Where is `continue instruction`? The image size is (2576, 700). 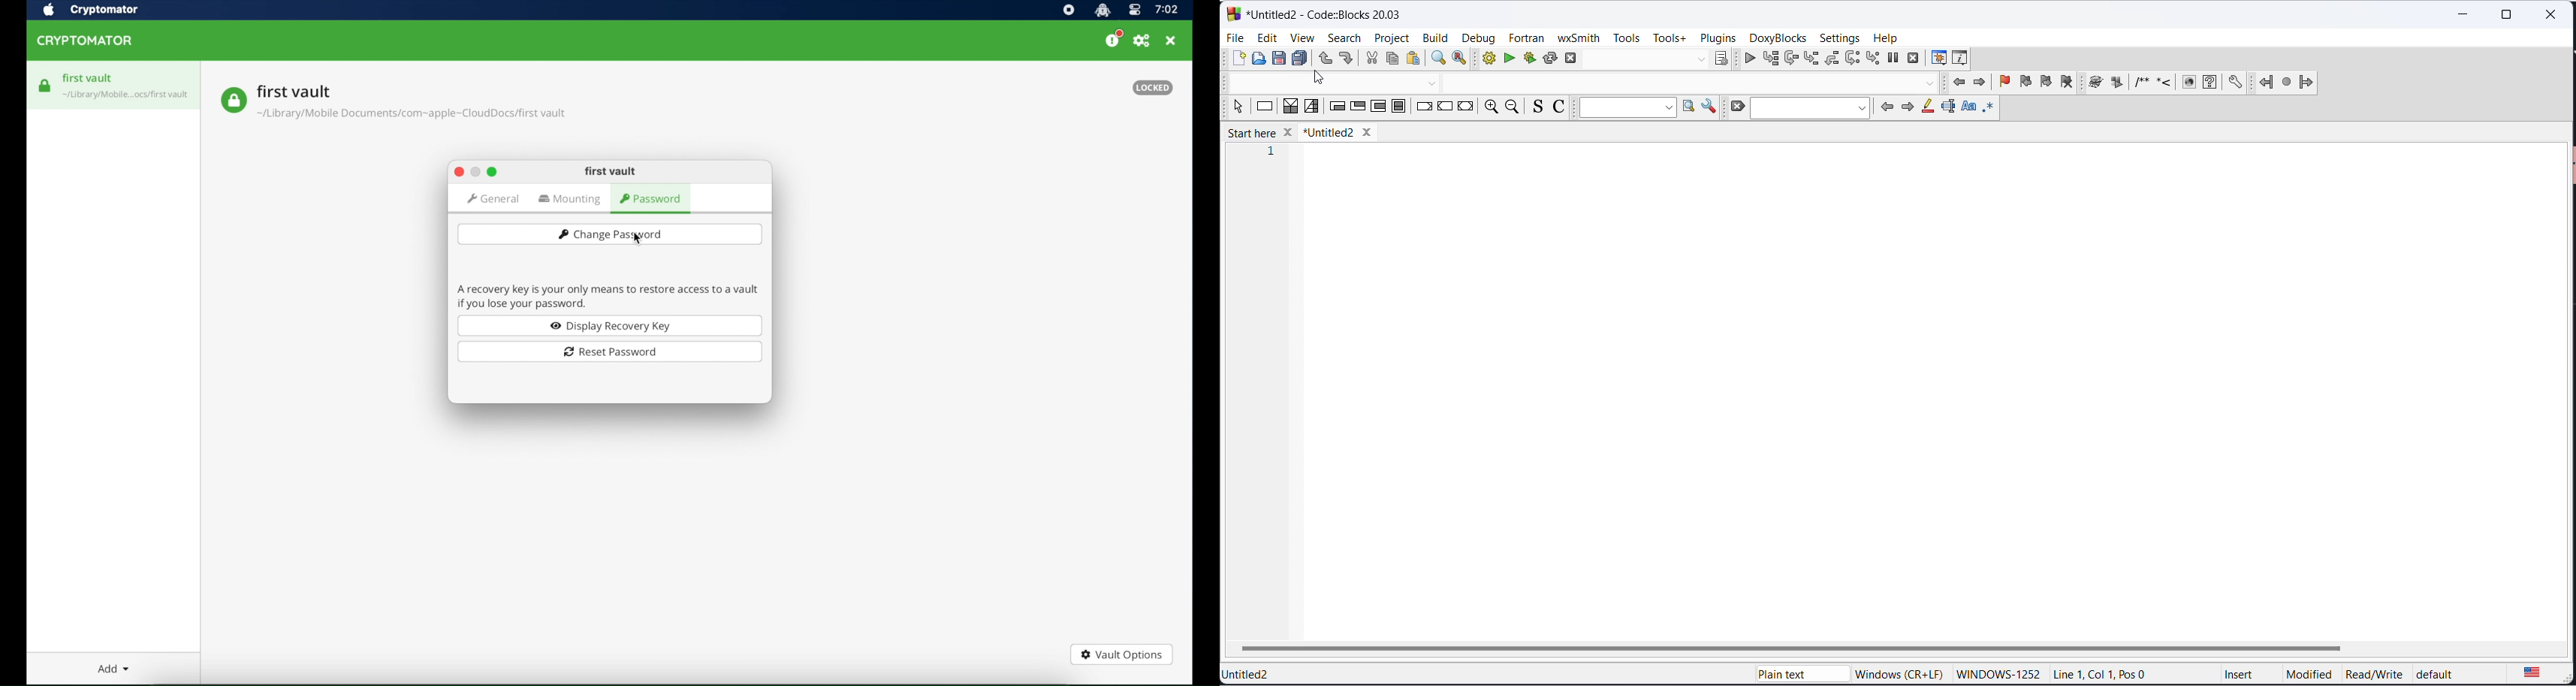 continue instruction is located at coordinates (1446, 110).